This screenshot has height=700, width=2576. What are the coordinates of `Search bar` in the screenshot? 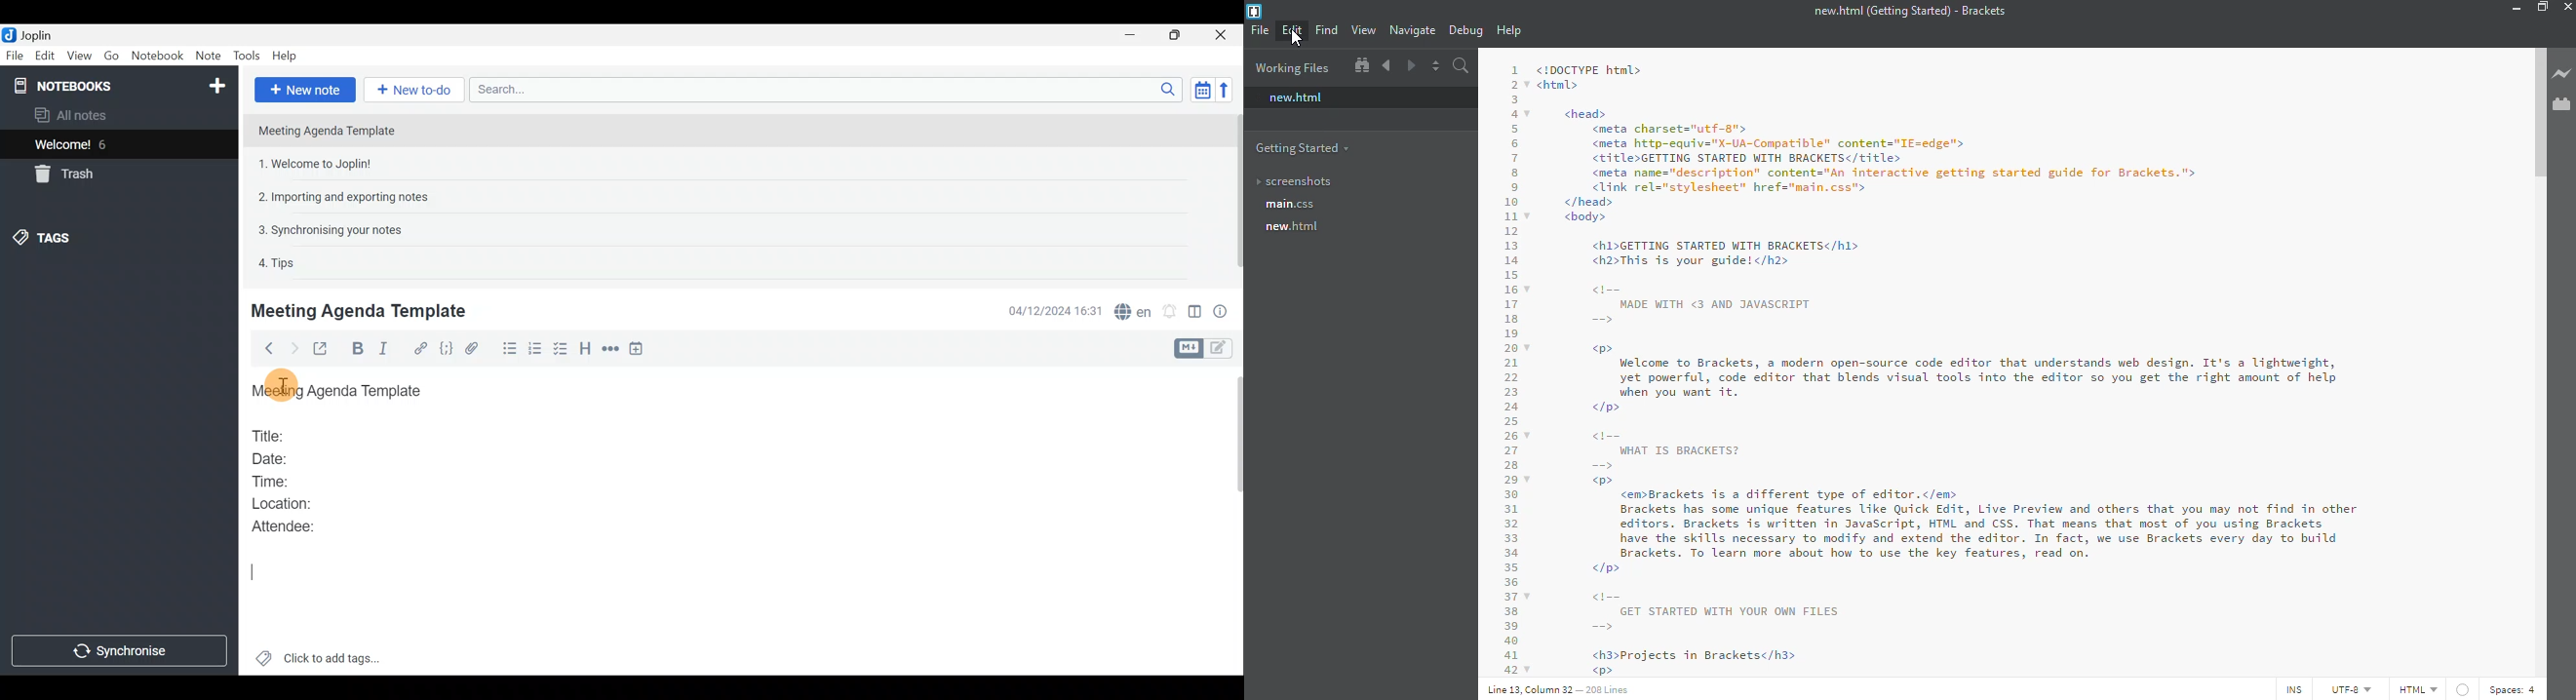 It's located at (823, 89).